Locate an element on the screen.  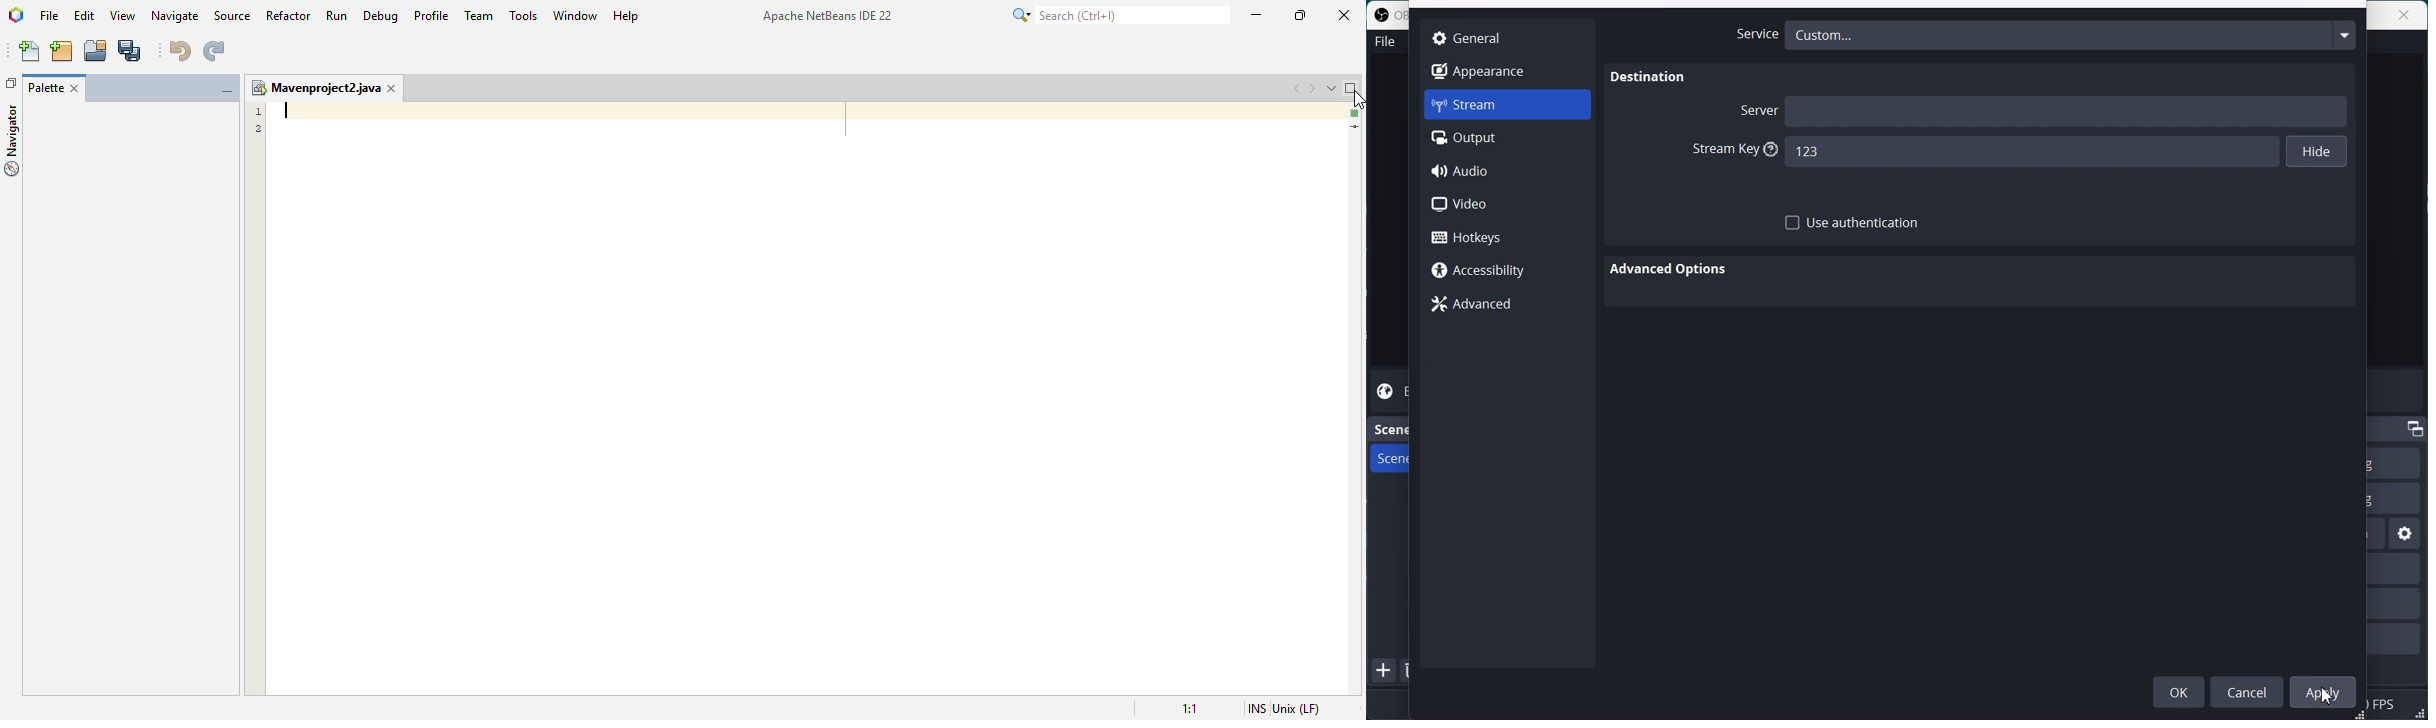
Advanced Option is located at coordinates (1671, 269).